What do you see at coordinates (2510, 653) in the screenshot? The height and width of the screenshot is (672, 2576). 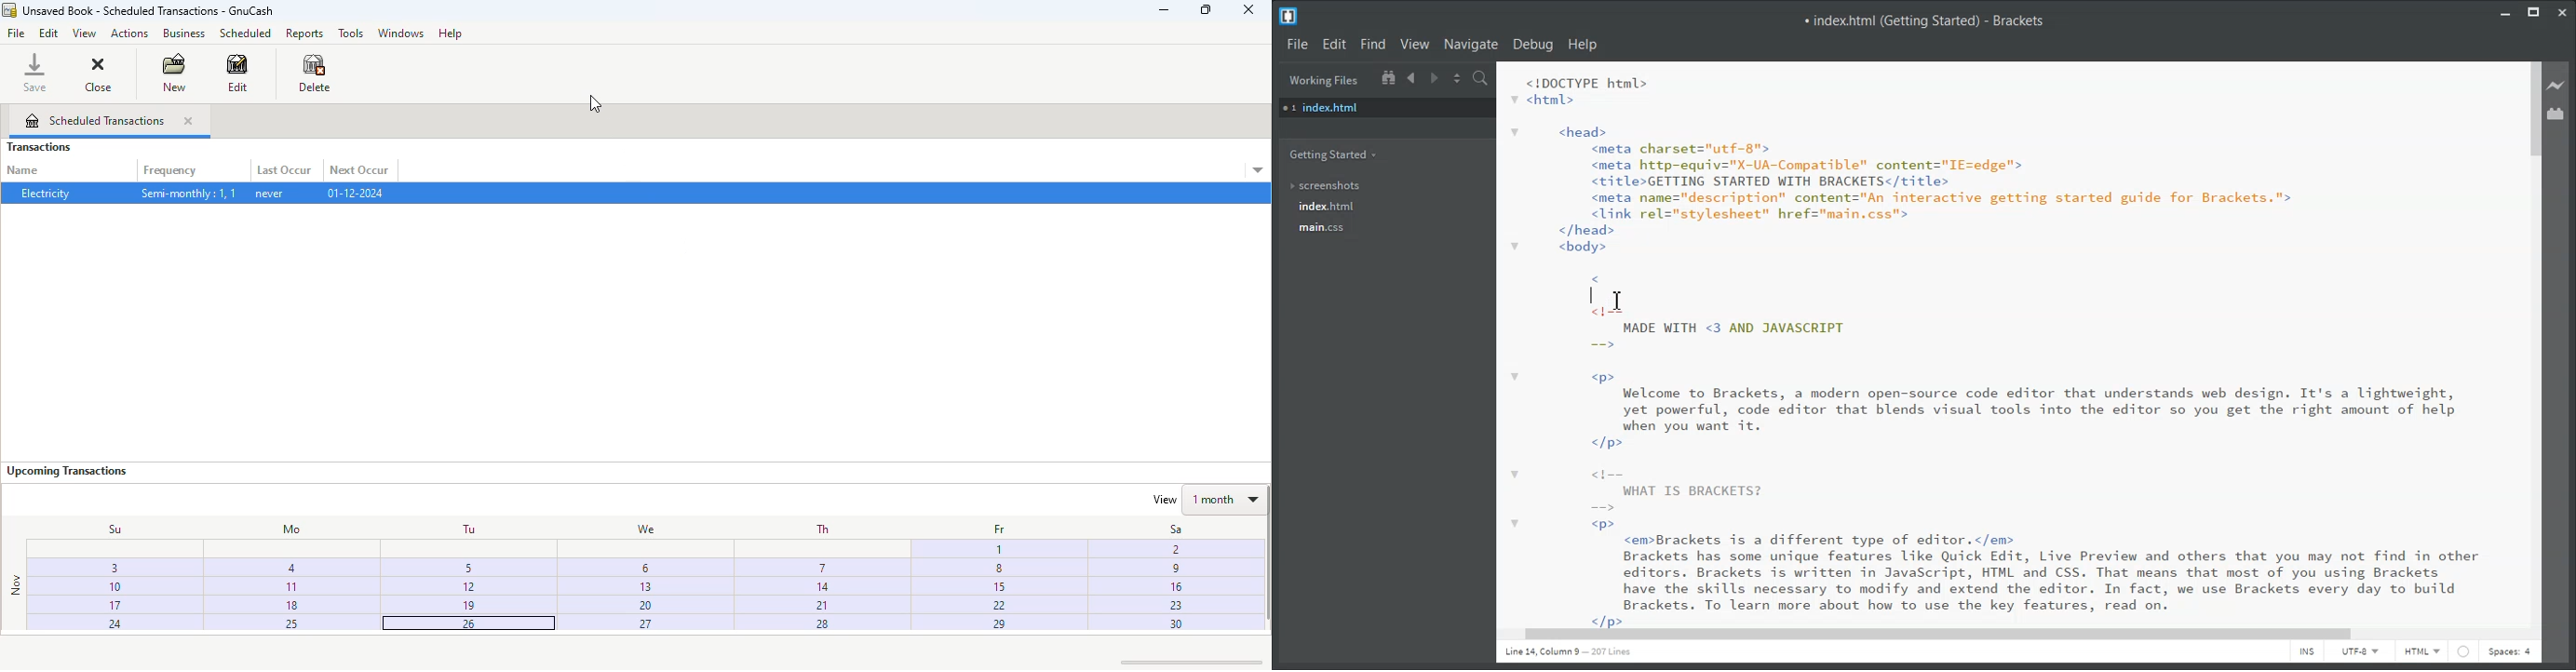 I see `Spaces: 4` at bounding box center [2510, 653].